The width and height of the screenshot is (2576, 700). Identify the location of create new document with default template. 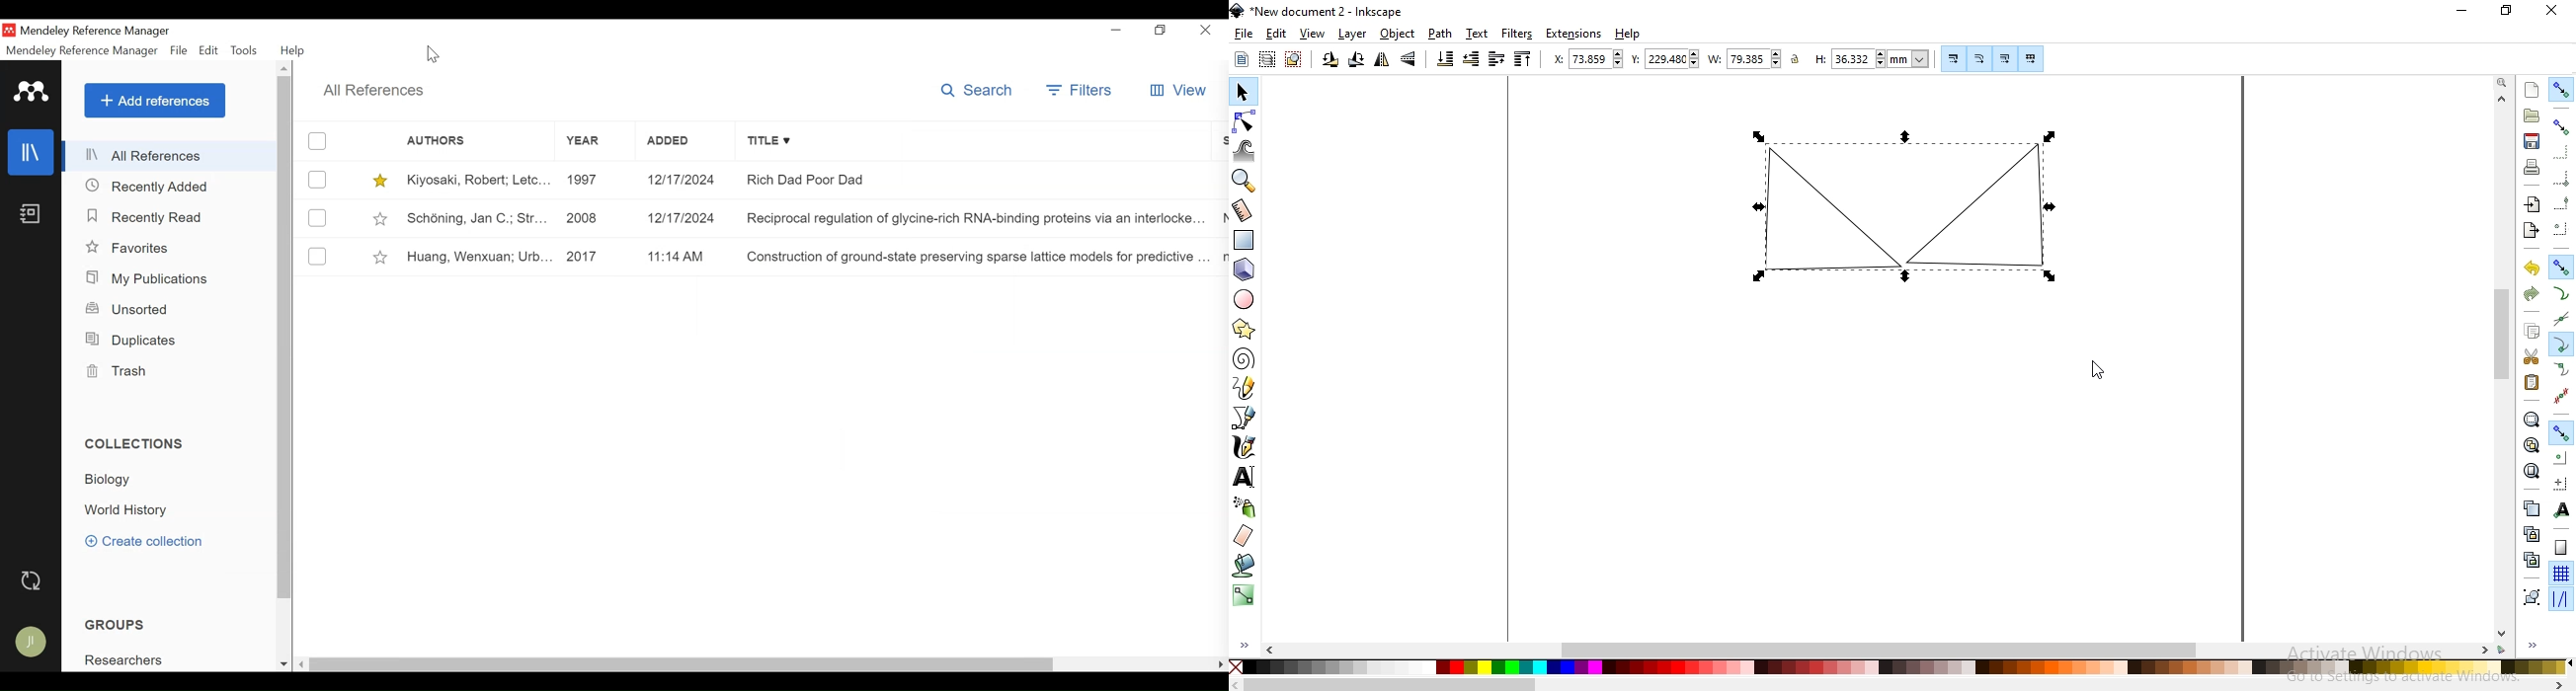
(2533, 90).